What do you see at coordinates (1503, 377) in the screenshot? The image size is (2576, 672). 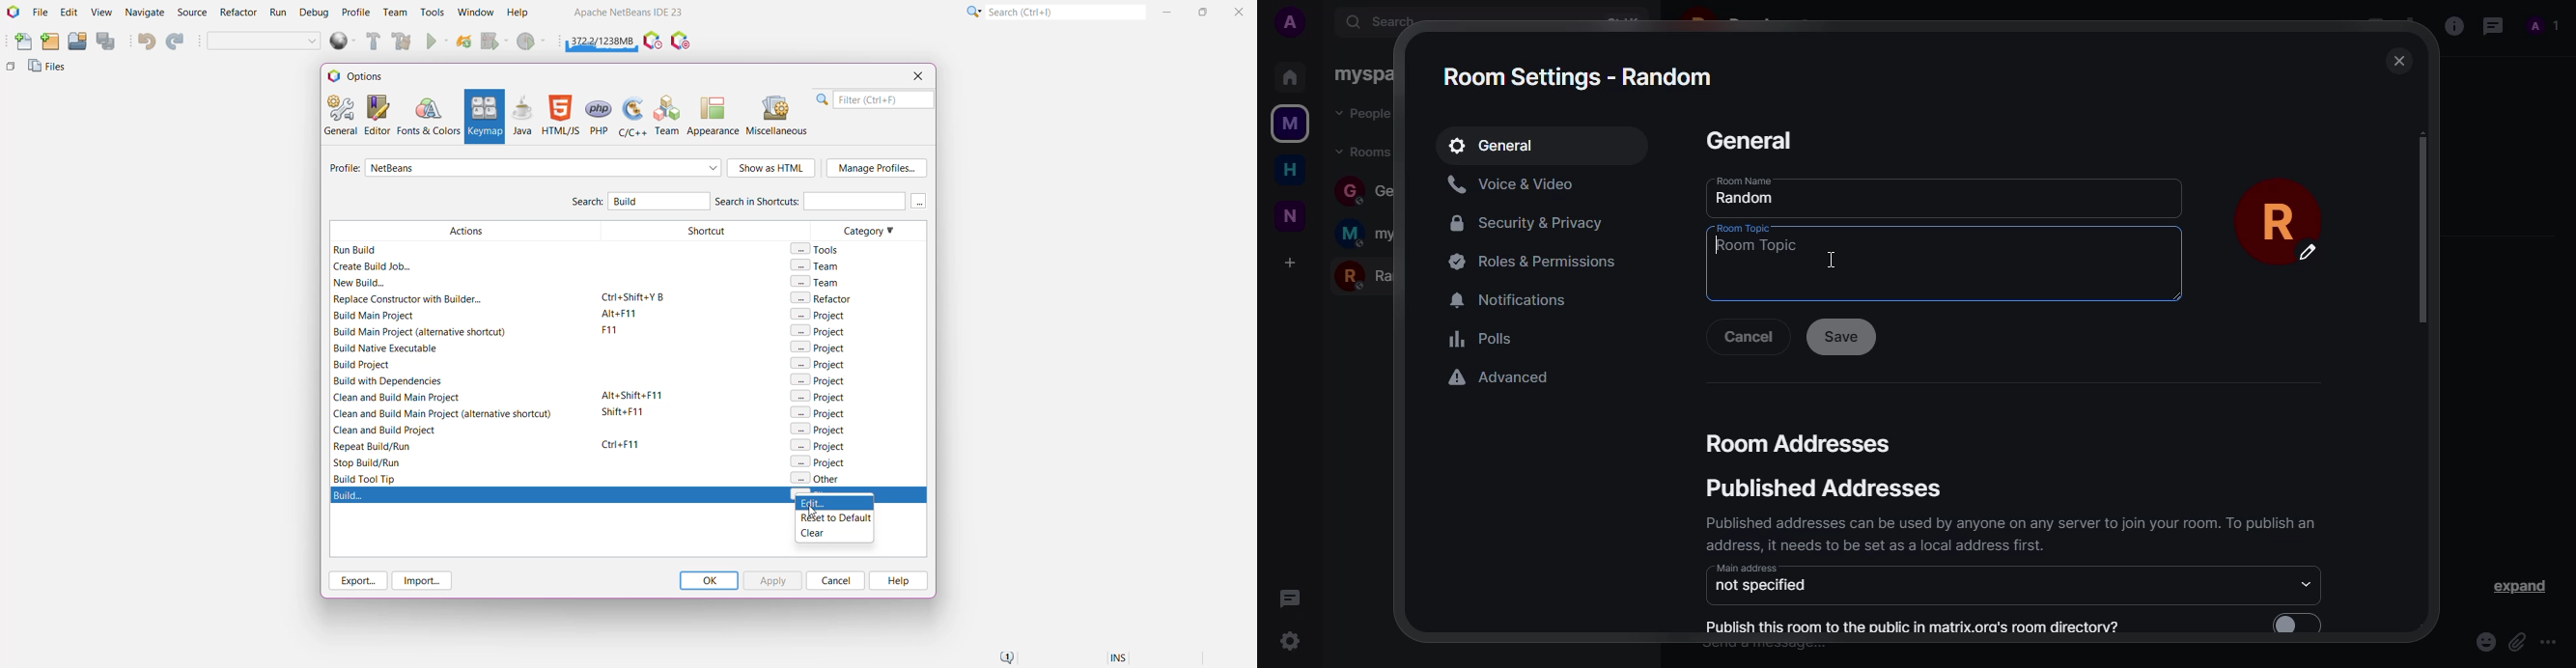 I see `advanced` at bounding box center [1503, 377].